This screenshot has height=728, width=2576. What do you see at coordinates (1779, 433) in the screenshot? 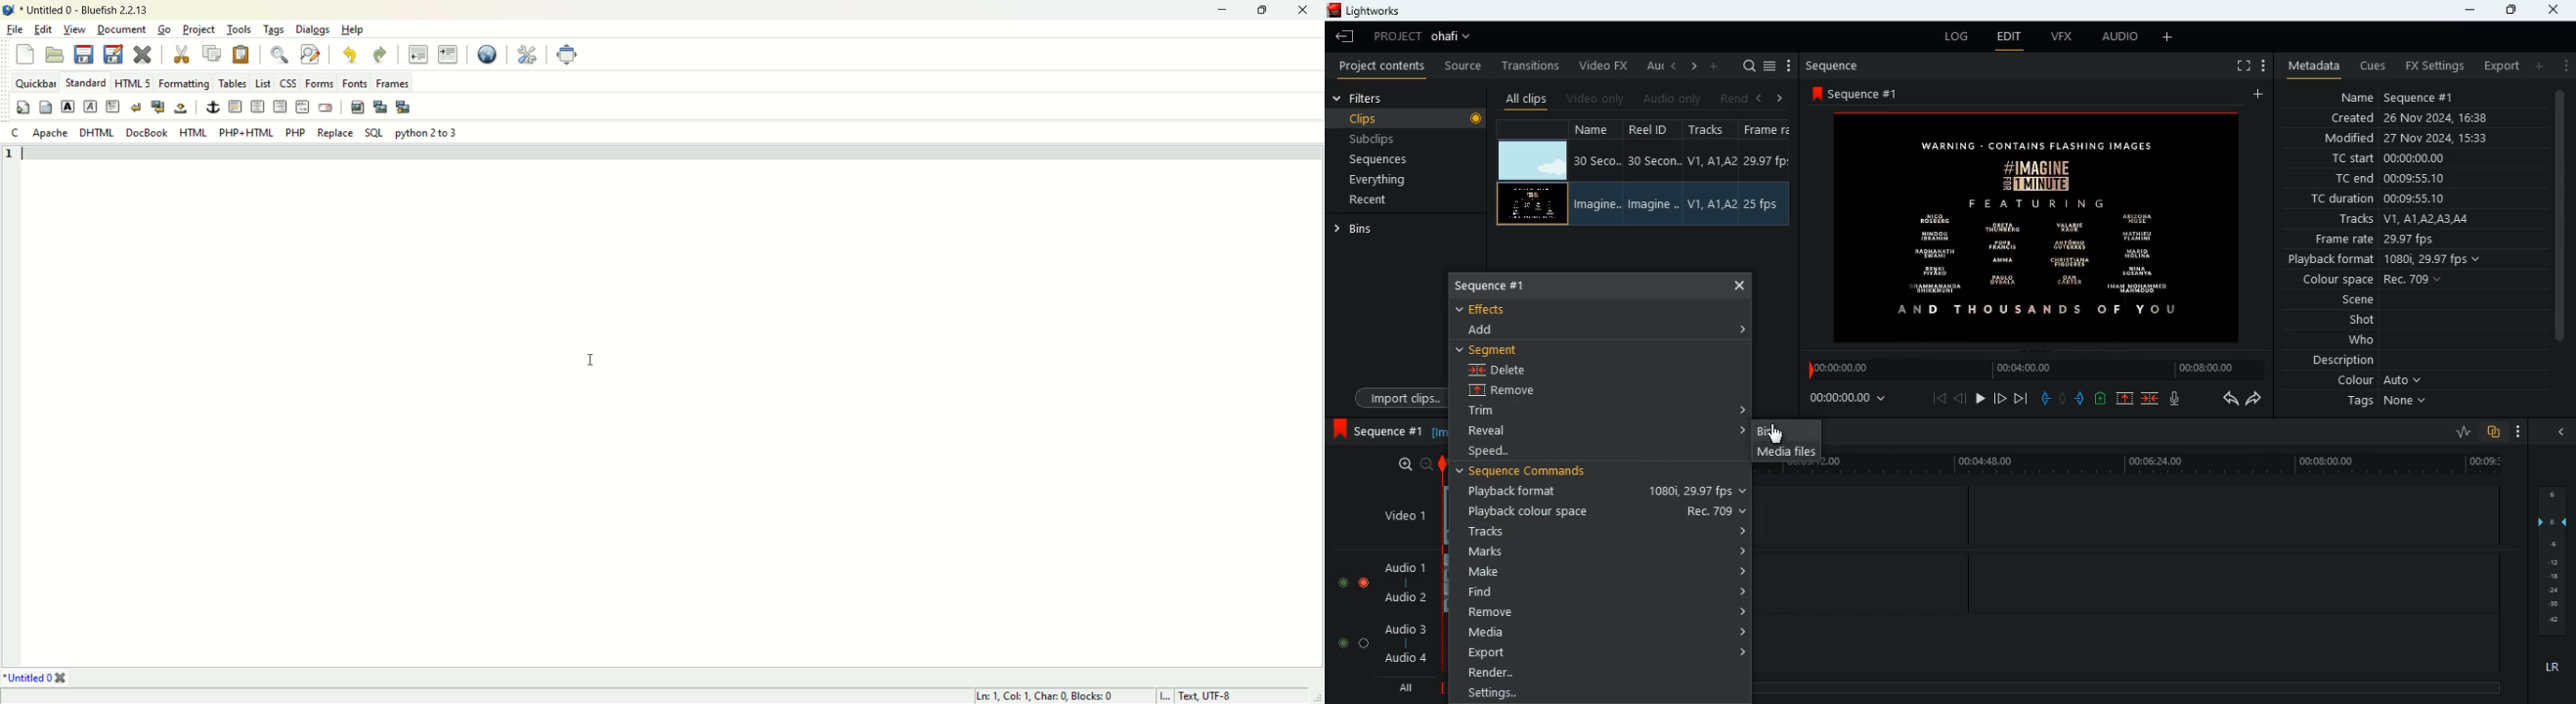
I see `Mouse Cursor` at bounding box center [1779, 433].